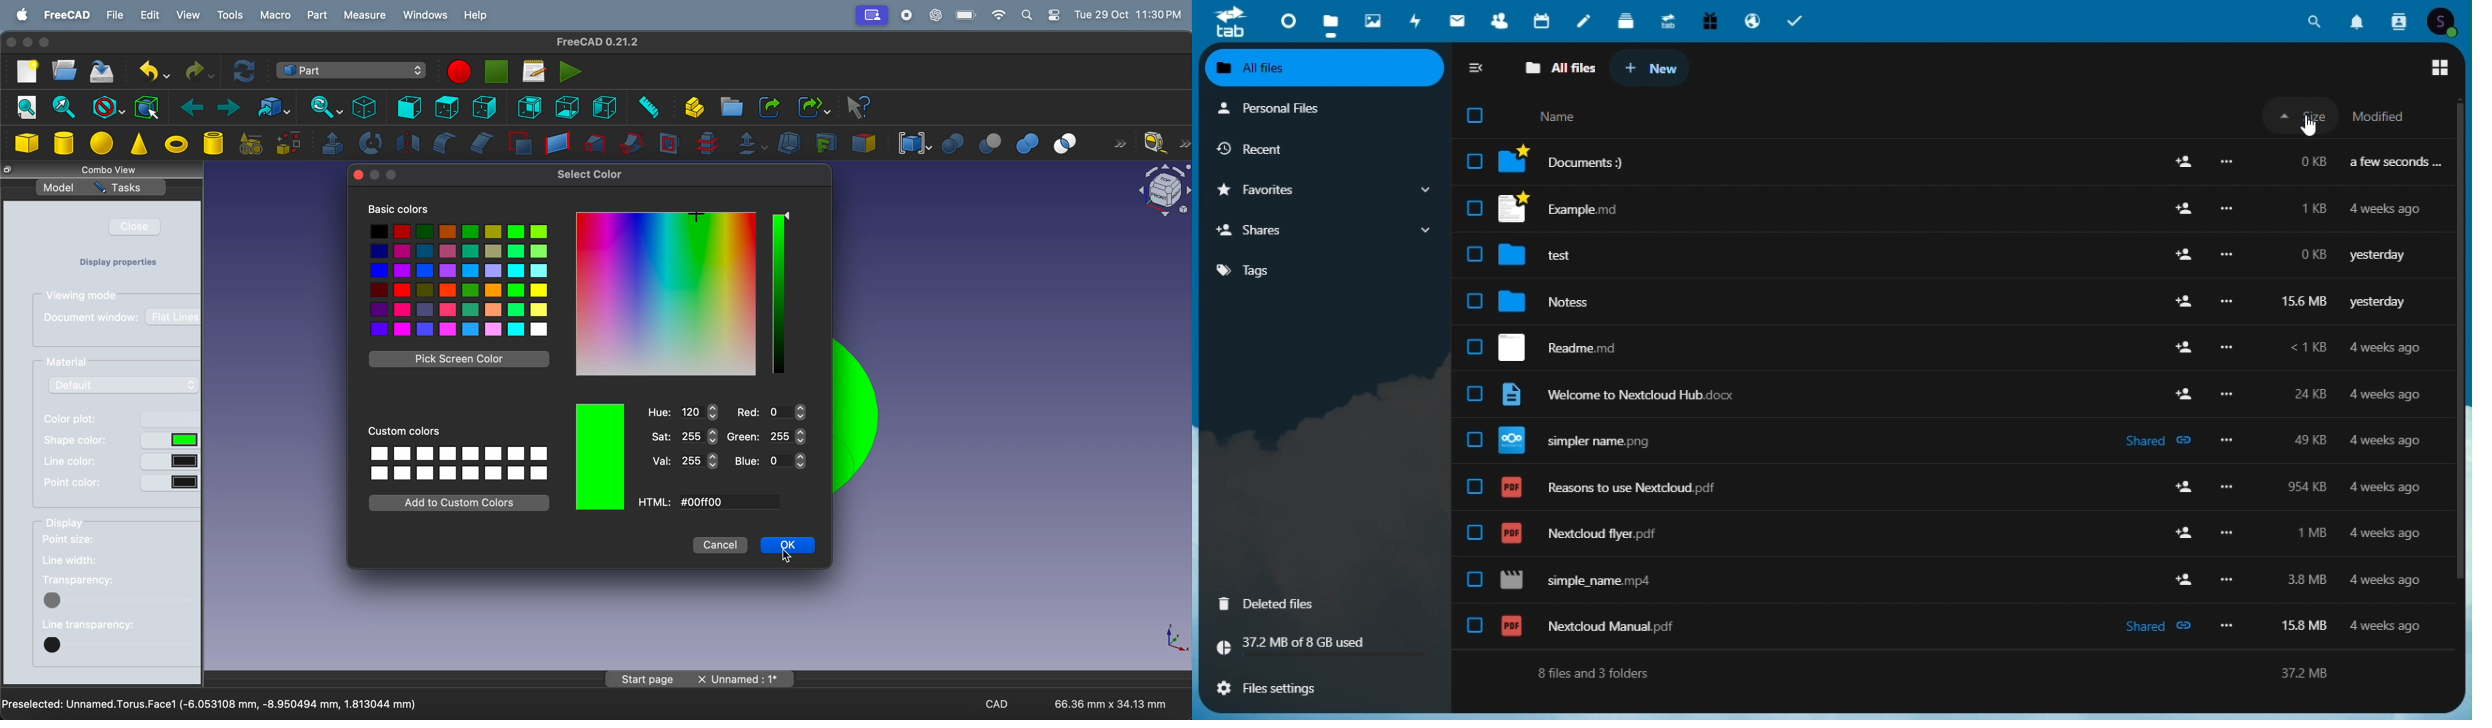 This screenshot has height=728, width=2492. Describe the element at coordinates (859, 107) in the screenshot. I see `whats this?` at that location.